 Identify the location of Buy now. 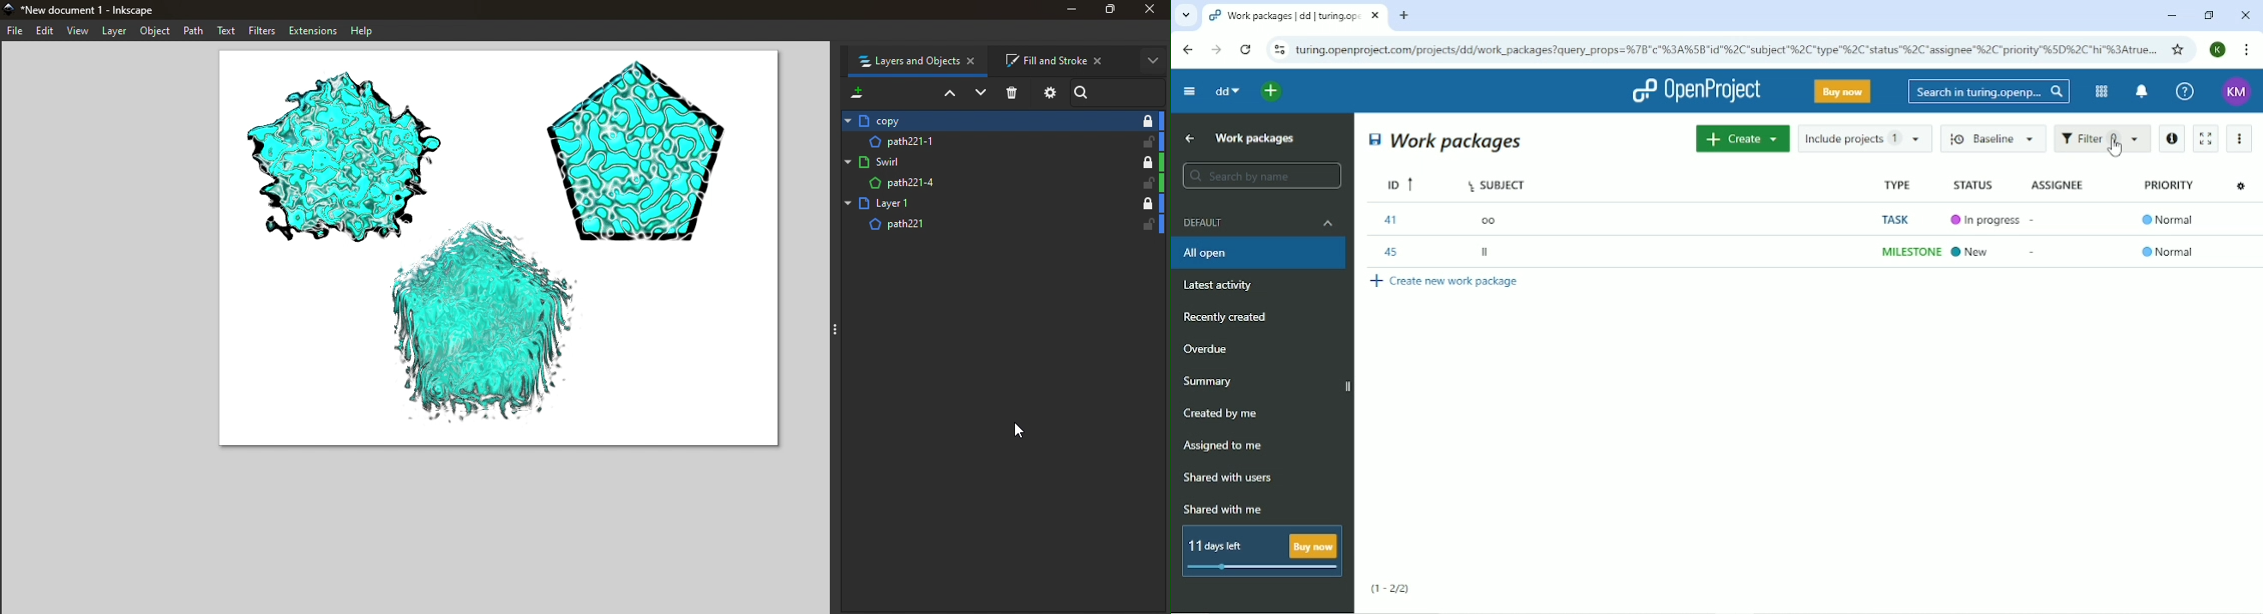
(1843, 91).